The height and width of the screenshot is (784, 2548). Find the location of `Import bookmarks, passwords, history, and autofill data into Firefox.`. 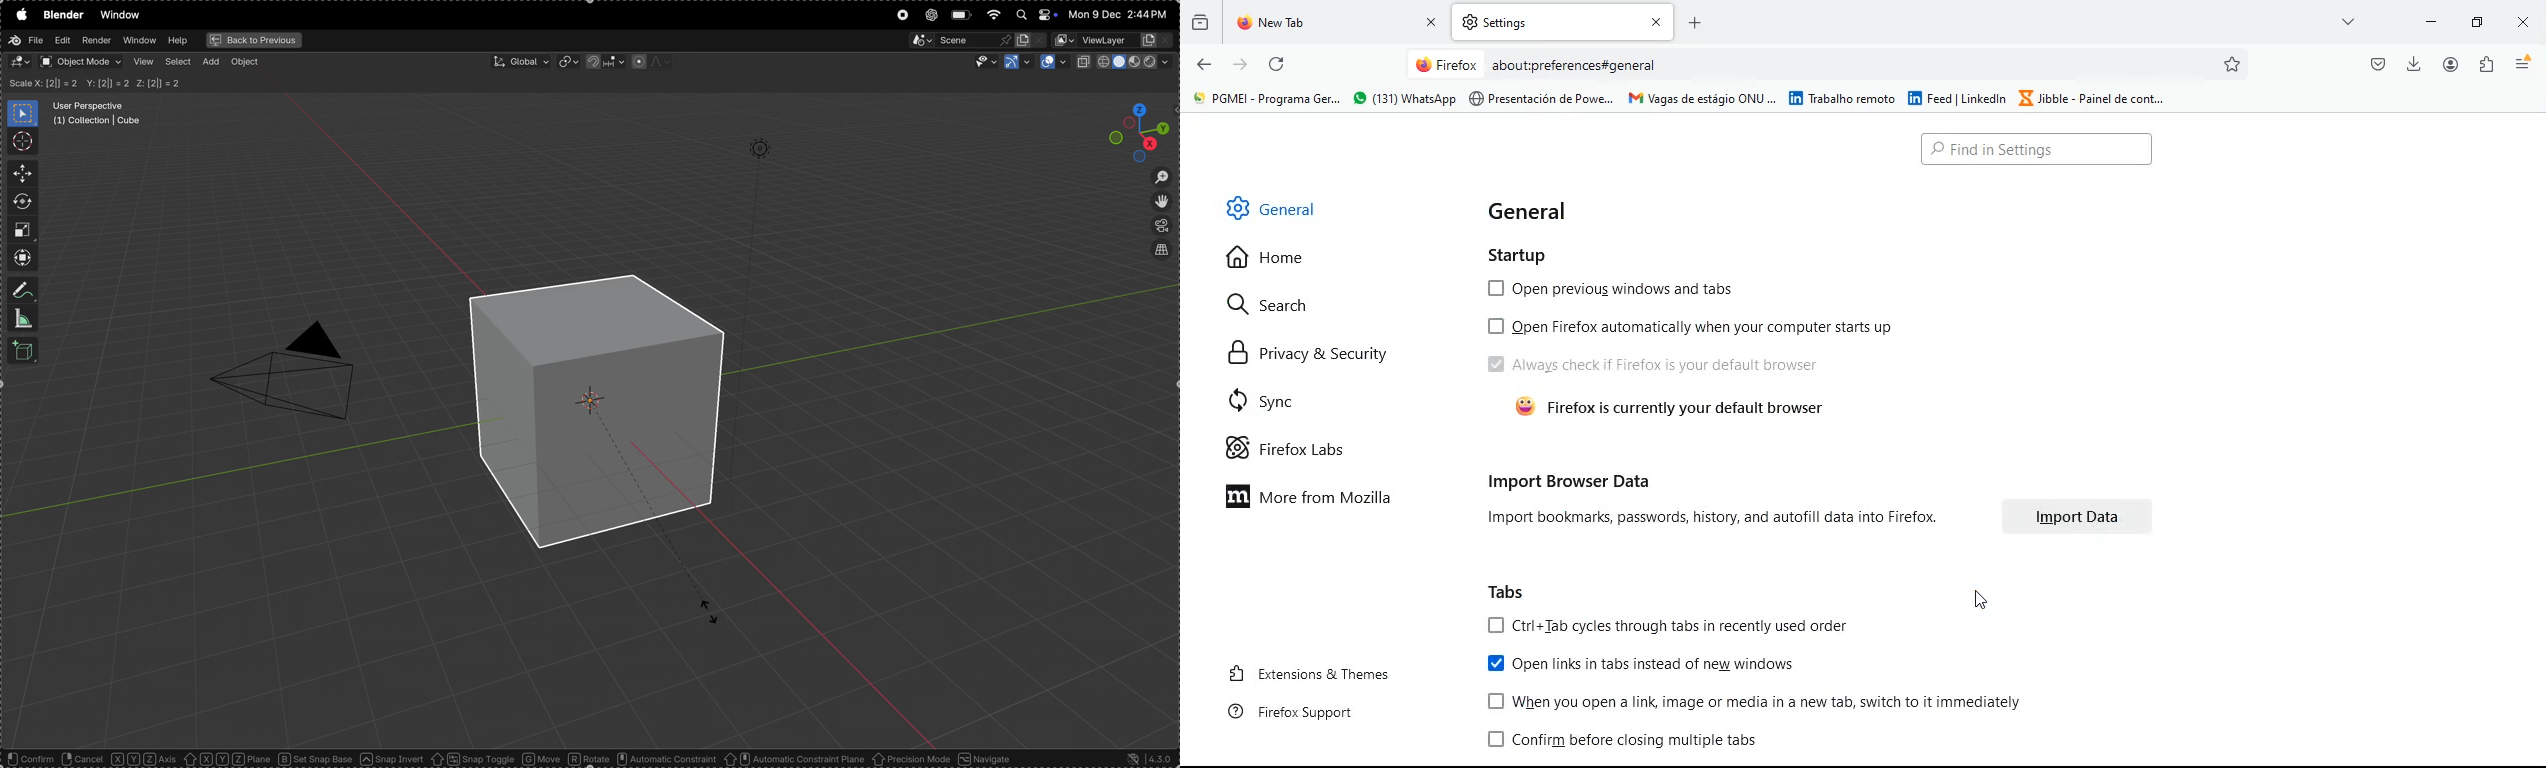

Import bookmarks, passwords, history, and autofill data into Firefox. is located at coordinates (1715, 517).